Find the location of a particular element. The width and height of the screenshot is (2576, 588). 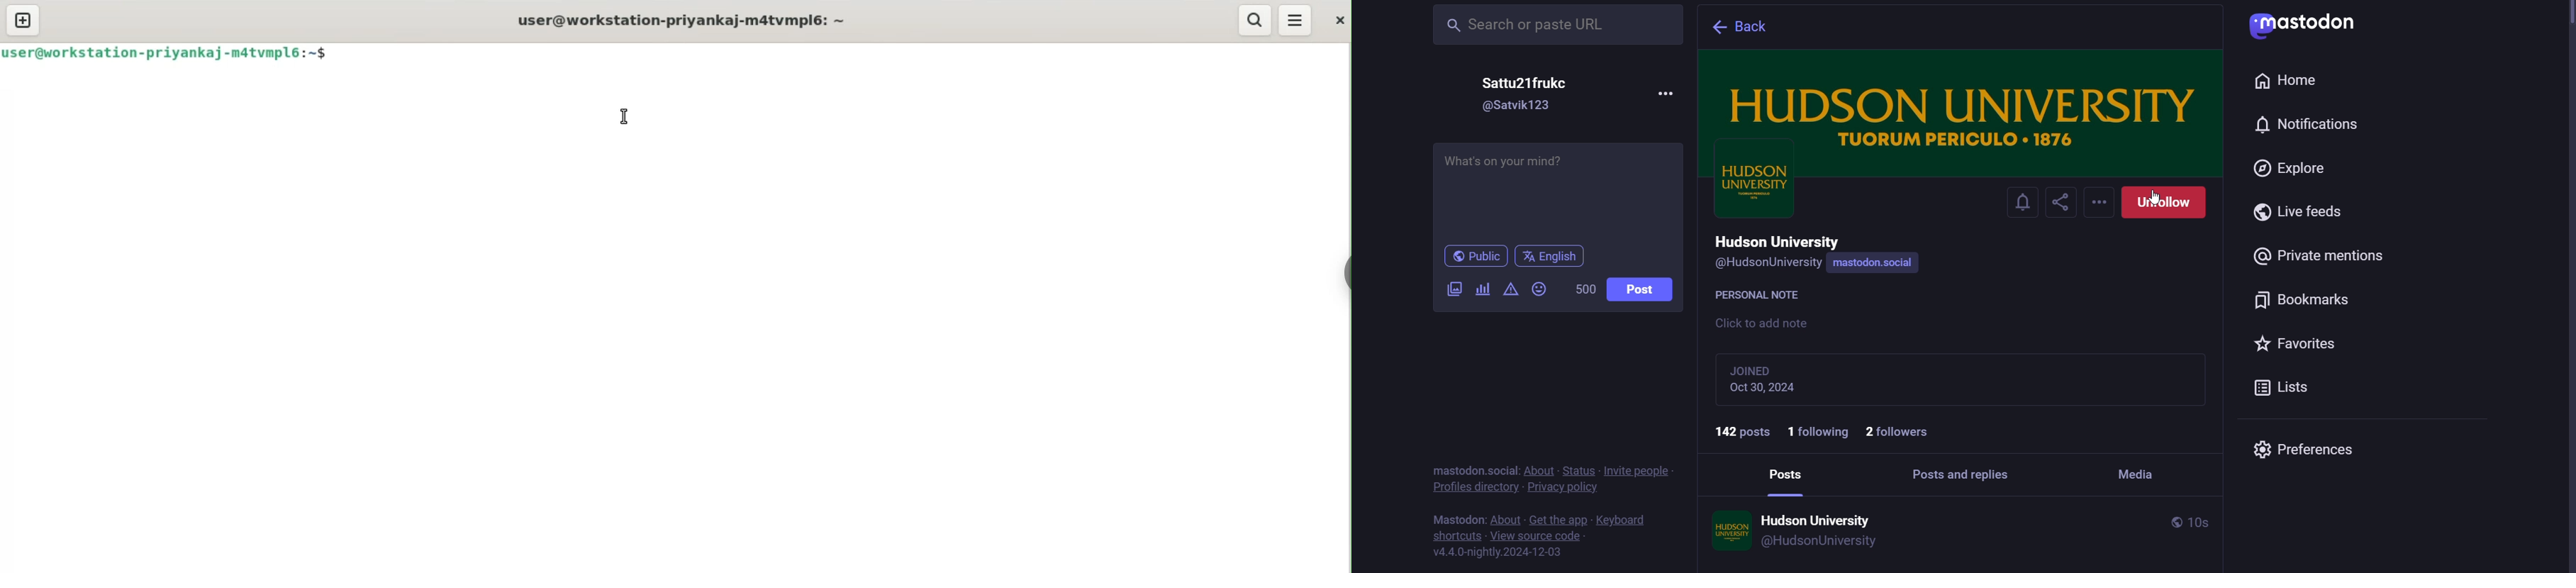

bookmark is located at coordinates (2312, 301).